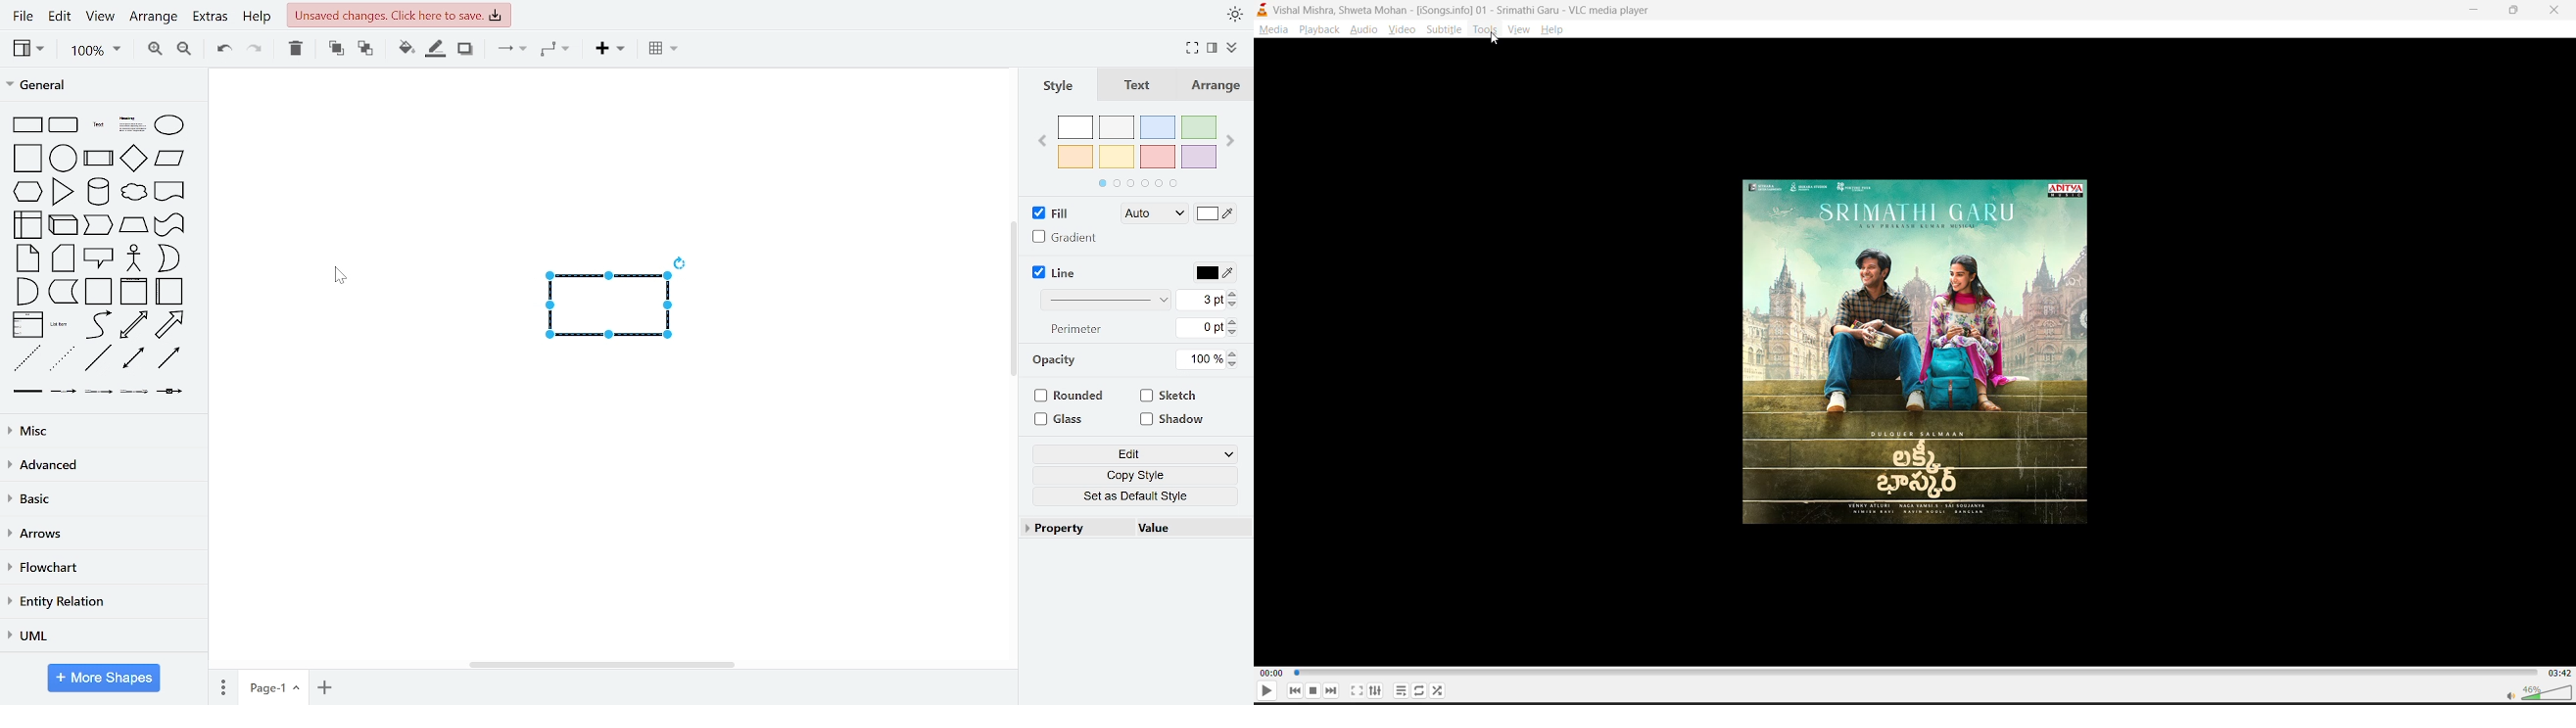  I want to click on horizontal scrollbar, so click(600, 666).